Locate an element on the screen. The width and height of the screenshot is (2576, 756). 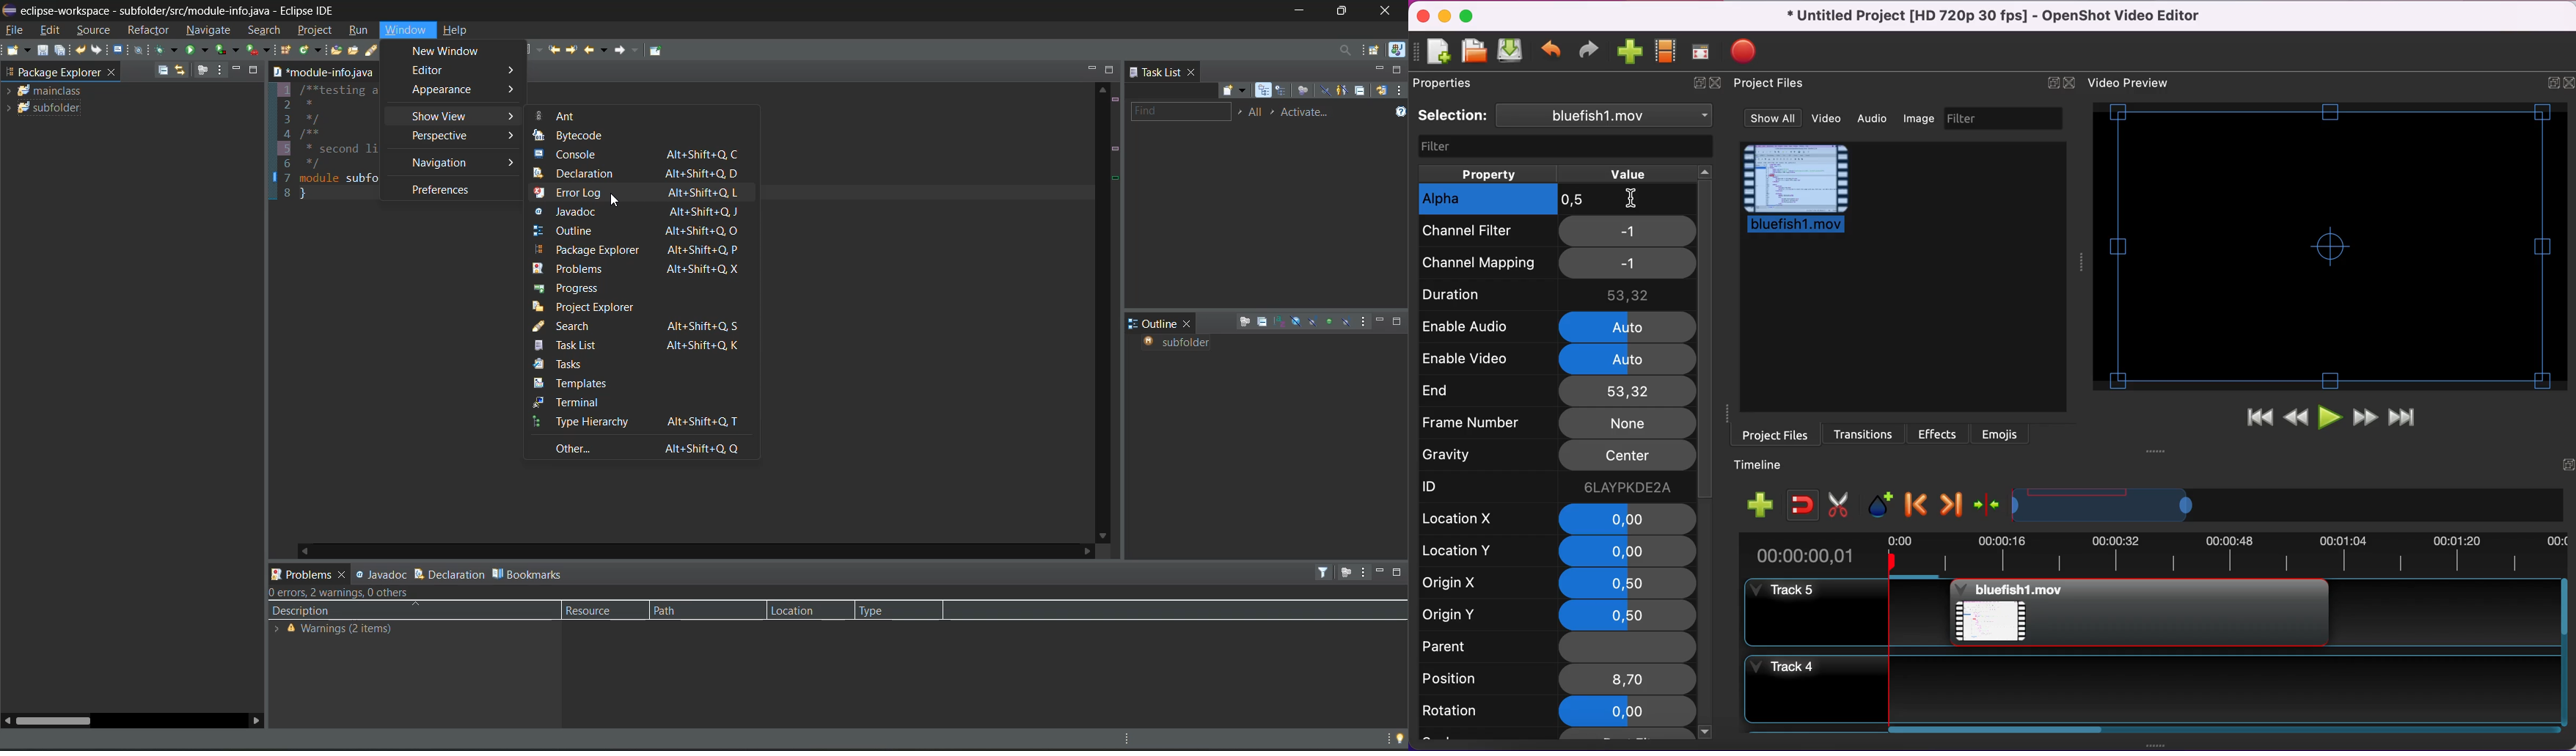
outline is located at coordinates (1153, 323).